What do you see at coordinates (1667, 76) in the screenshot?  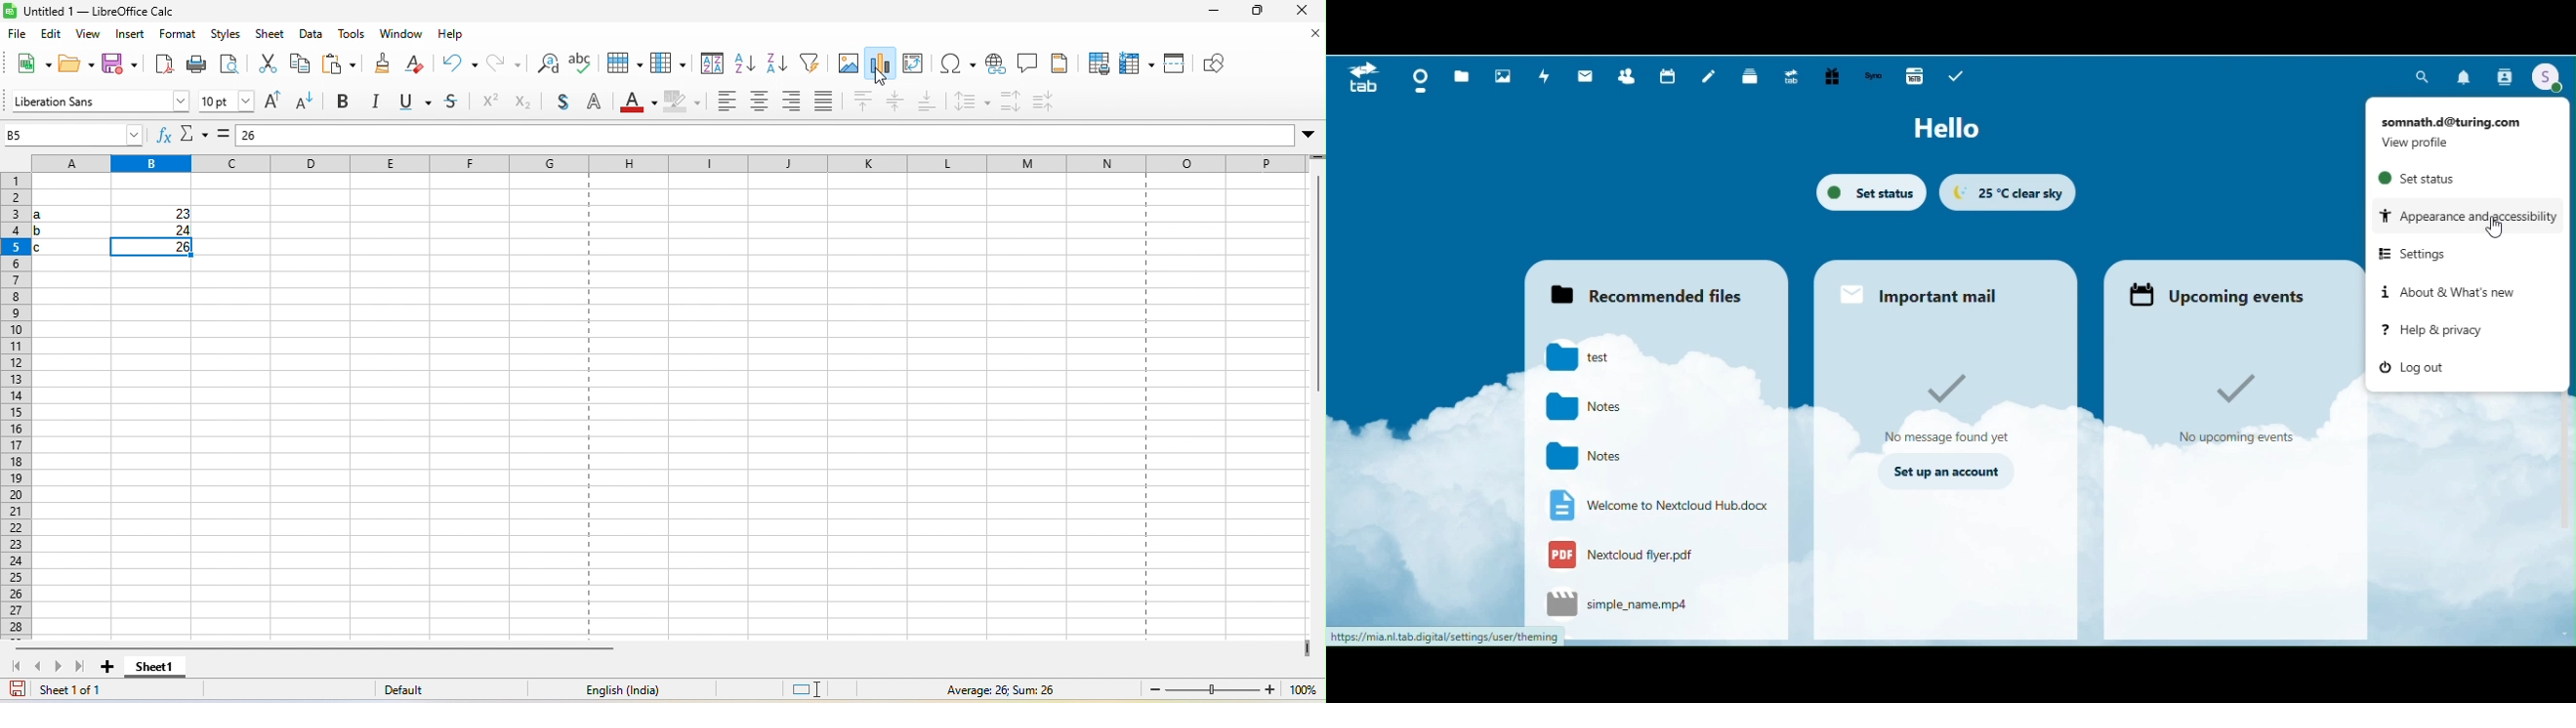 I see `Calendar` at bounding box center [1667, 76].